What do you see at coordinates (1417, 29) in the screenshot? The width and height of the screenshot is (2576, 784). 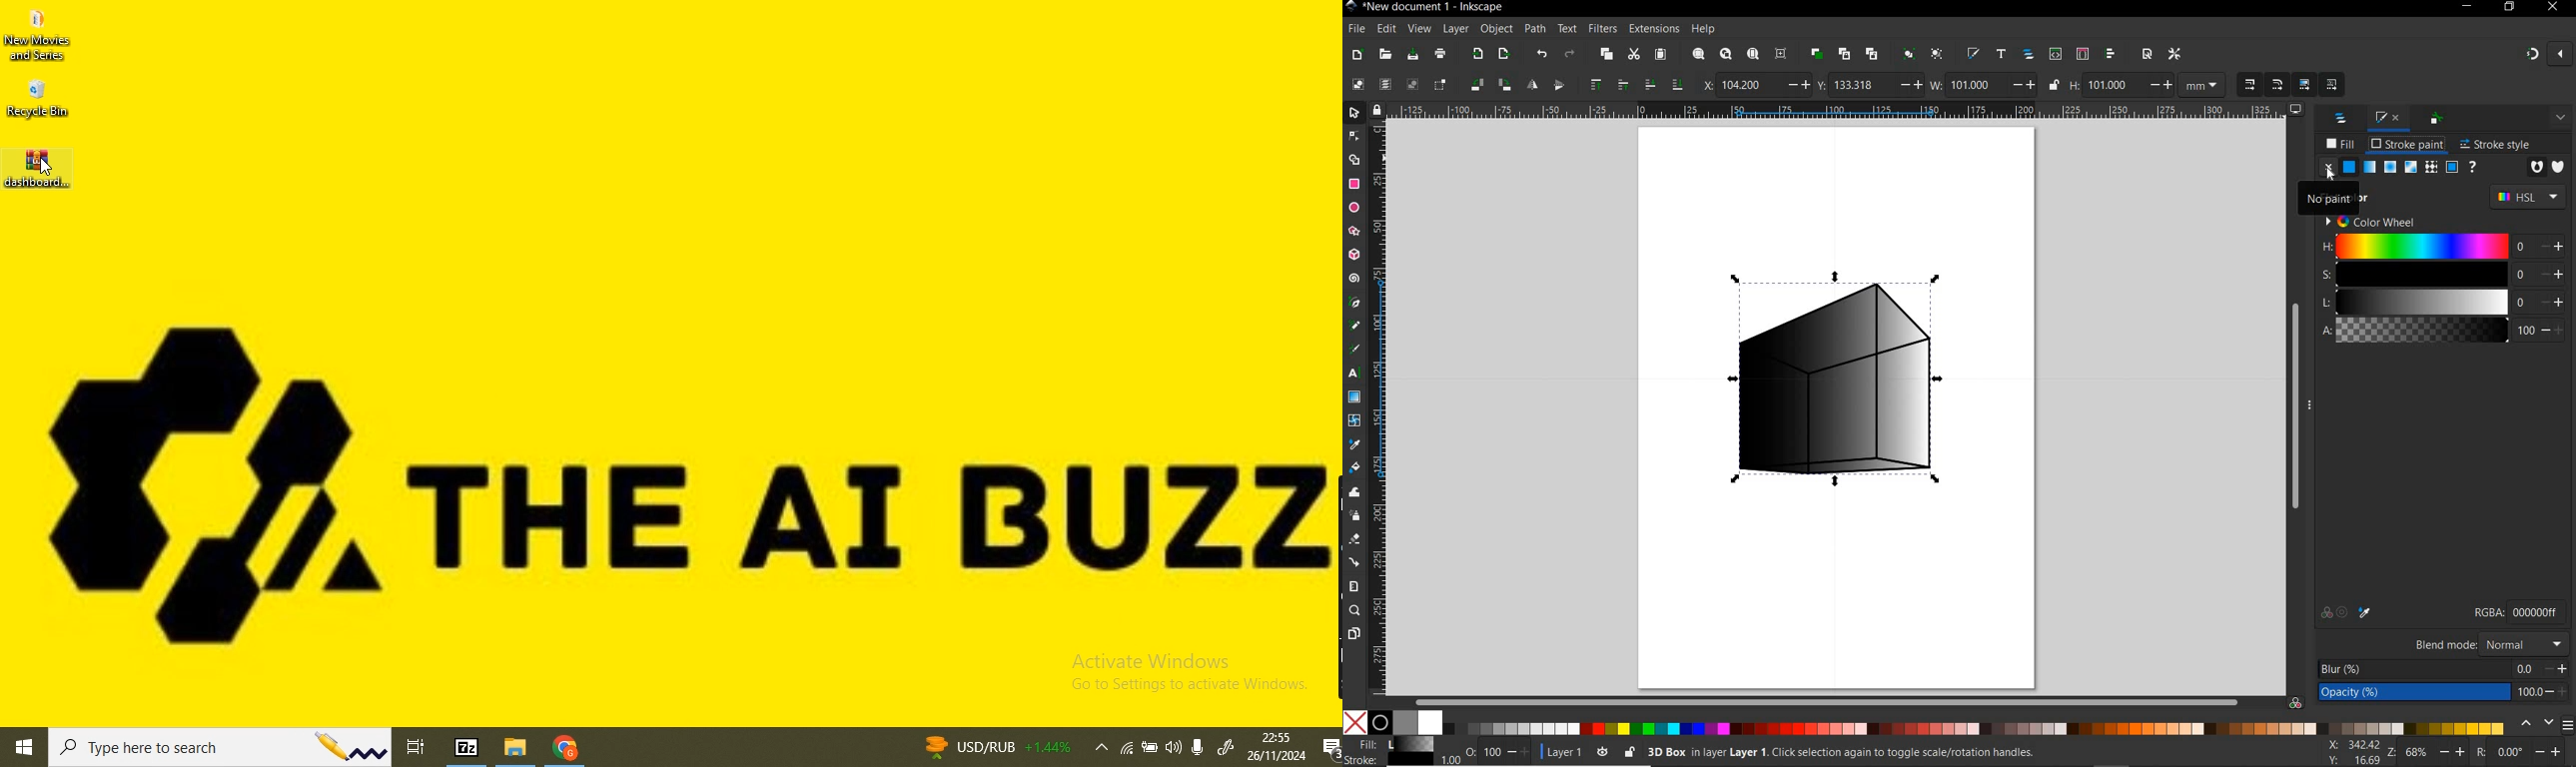 I see `VIEW` at bounding box center [1417, 29].